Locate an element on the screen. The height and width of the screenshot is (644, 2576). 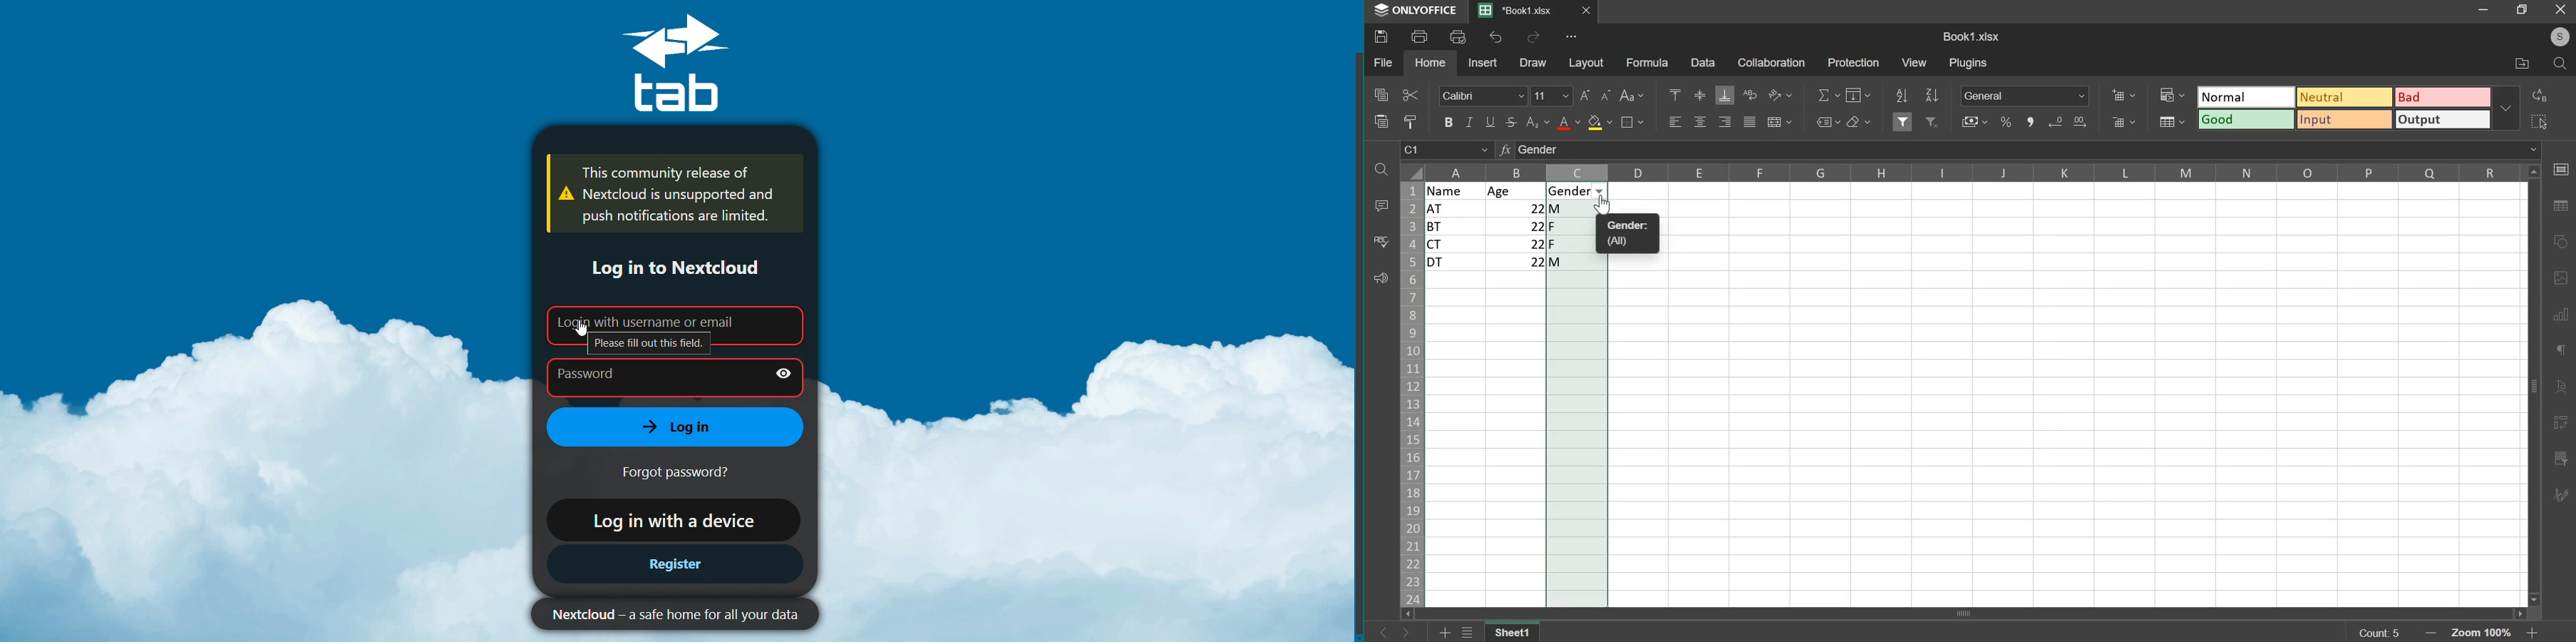
replace is located at coordinates (2541, 95).